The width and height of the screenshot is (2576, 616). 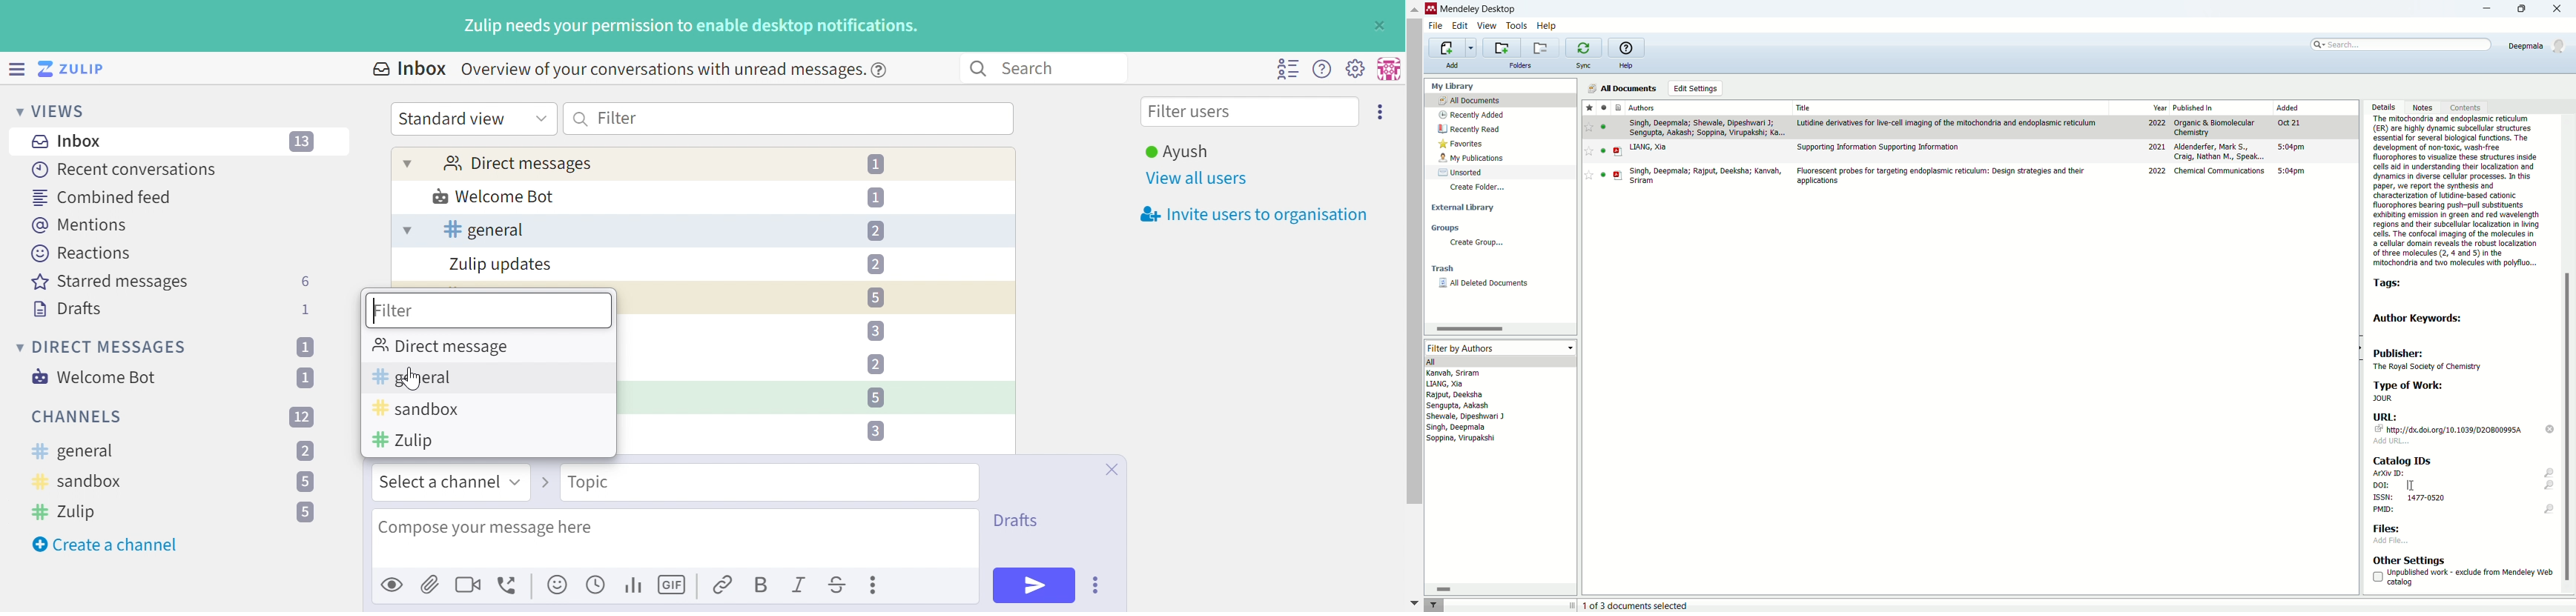 What do you see at coordinates (1584, 48) in the screenshot?
I see `synchronize the library with mendeley web` at bounding box center [1584, 48].